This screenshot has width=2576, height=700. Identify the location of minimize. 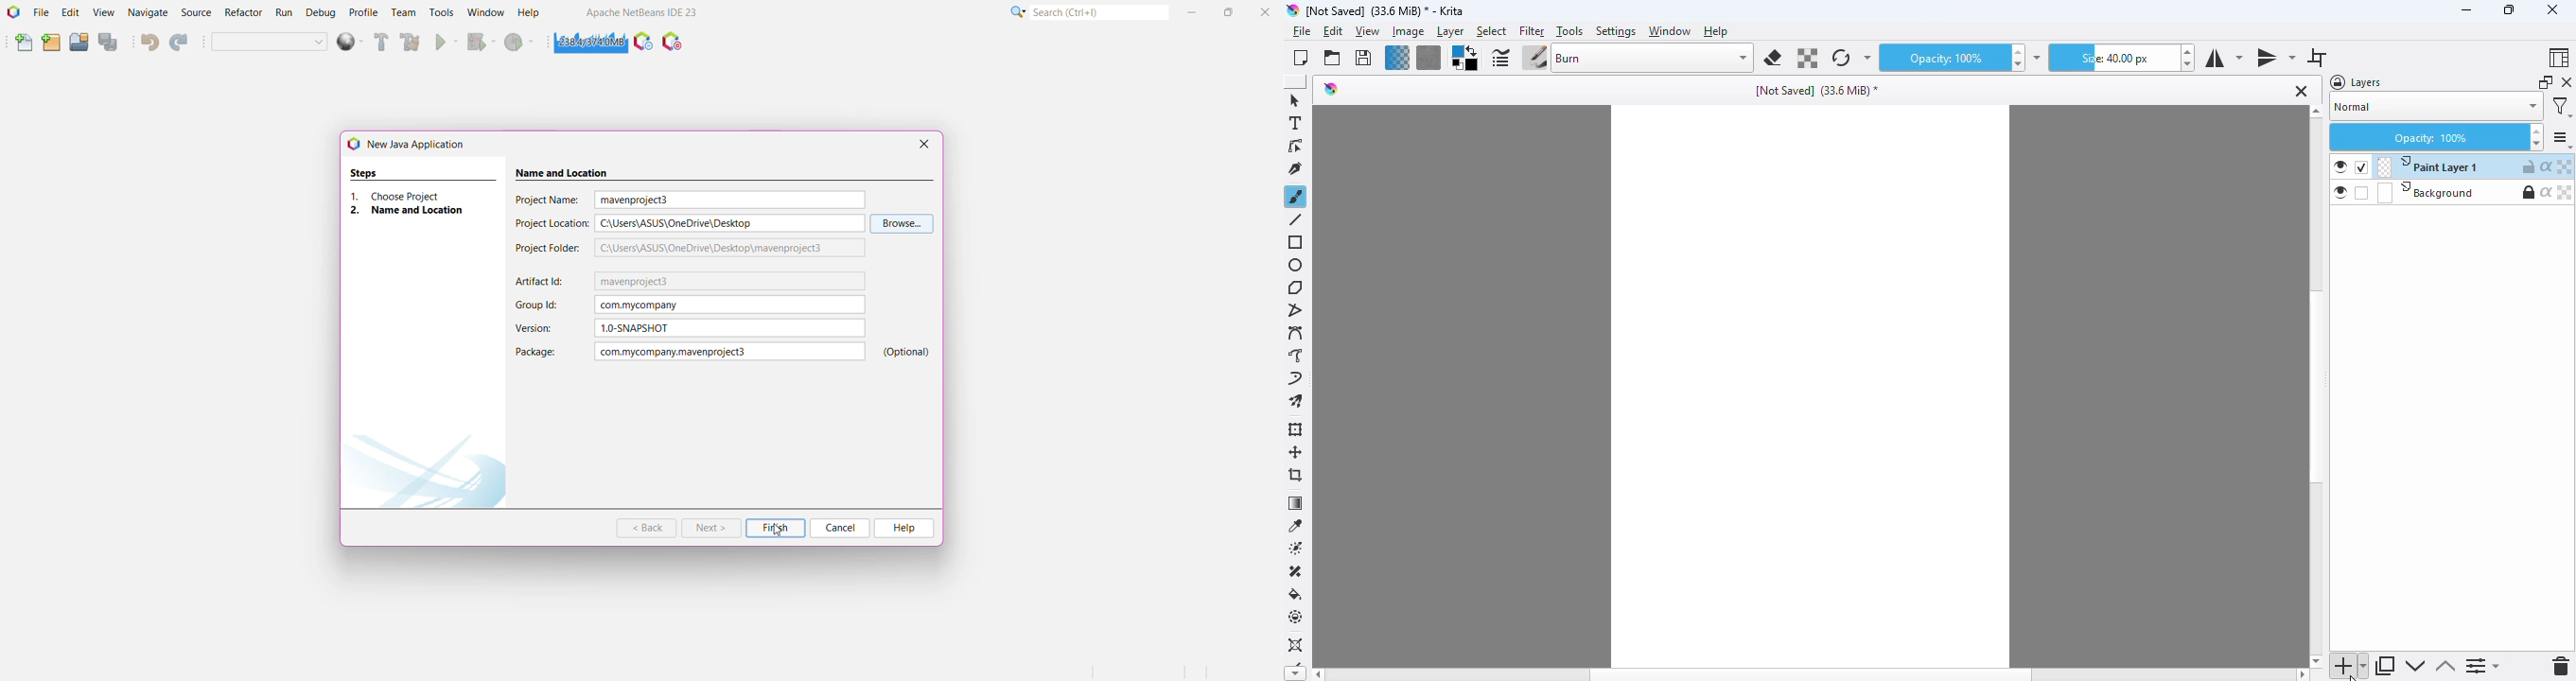
(2466, 9).